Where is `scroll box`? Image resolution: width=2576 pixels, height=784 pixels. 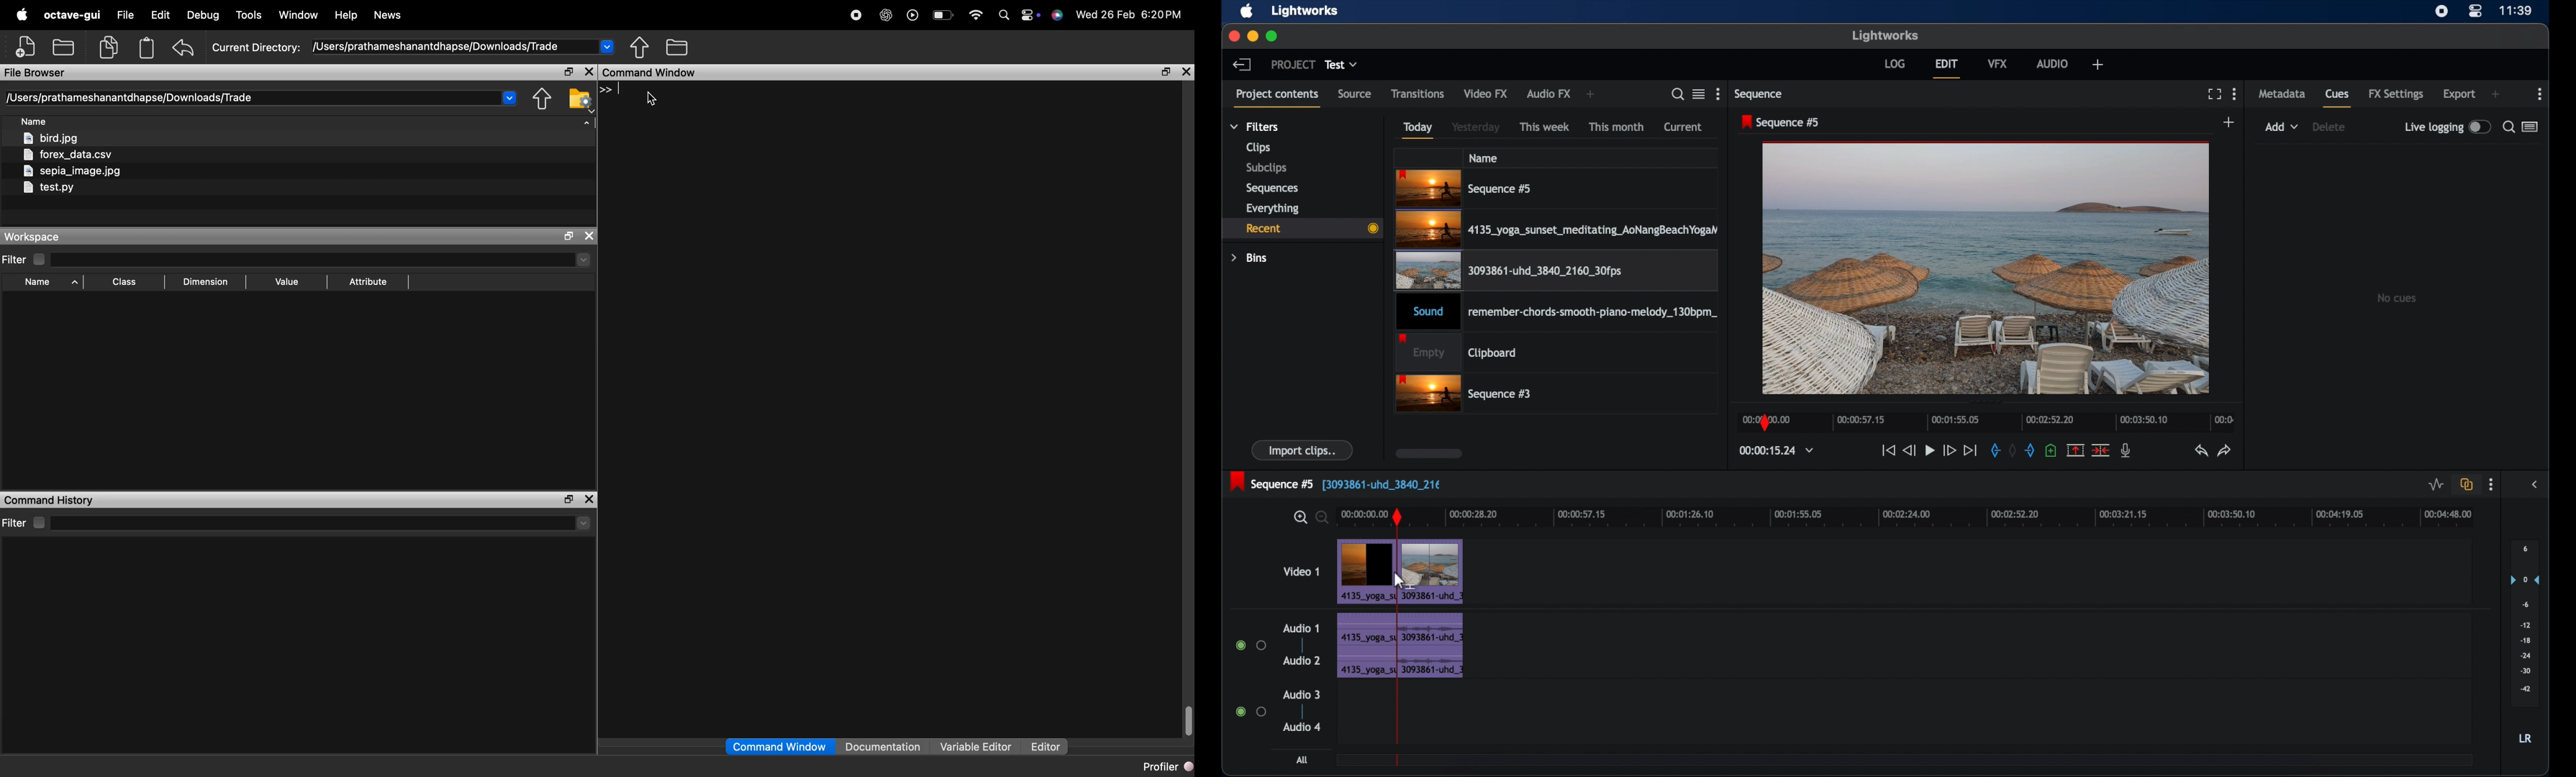
scroll box is located at coordinates (1428, 453).